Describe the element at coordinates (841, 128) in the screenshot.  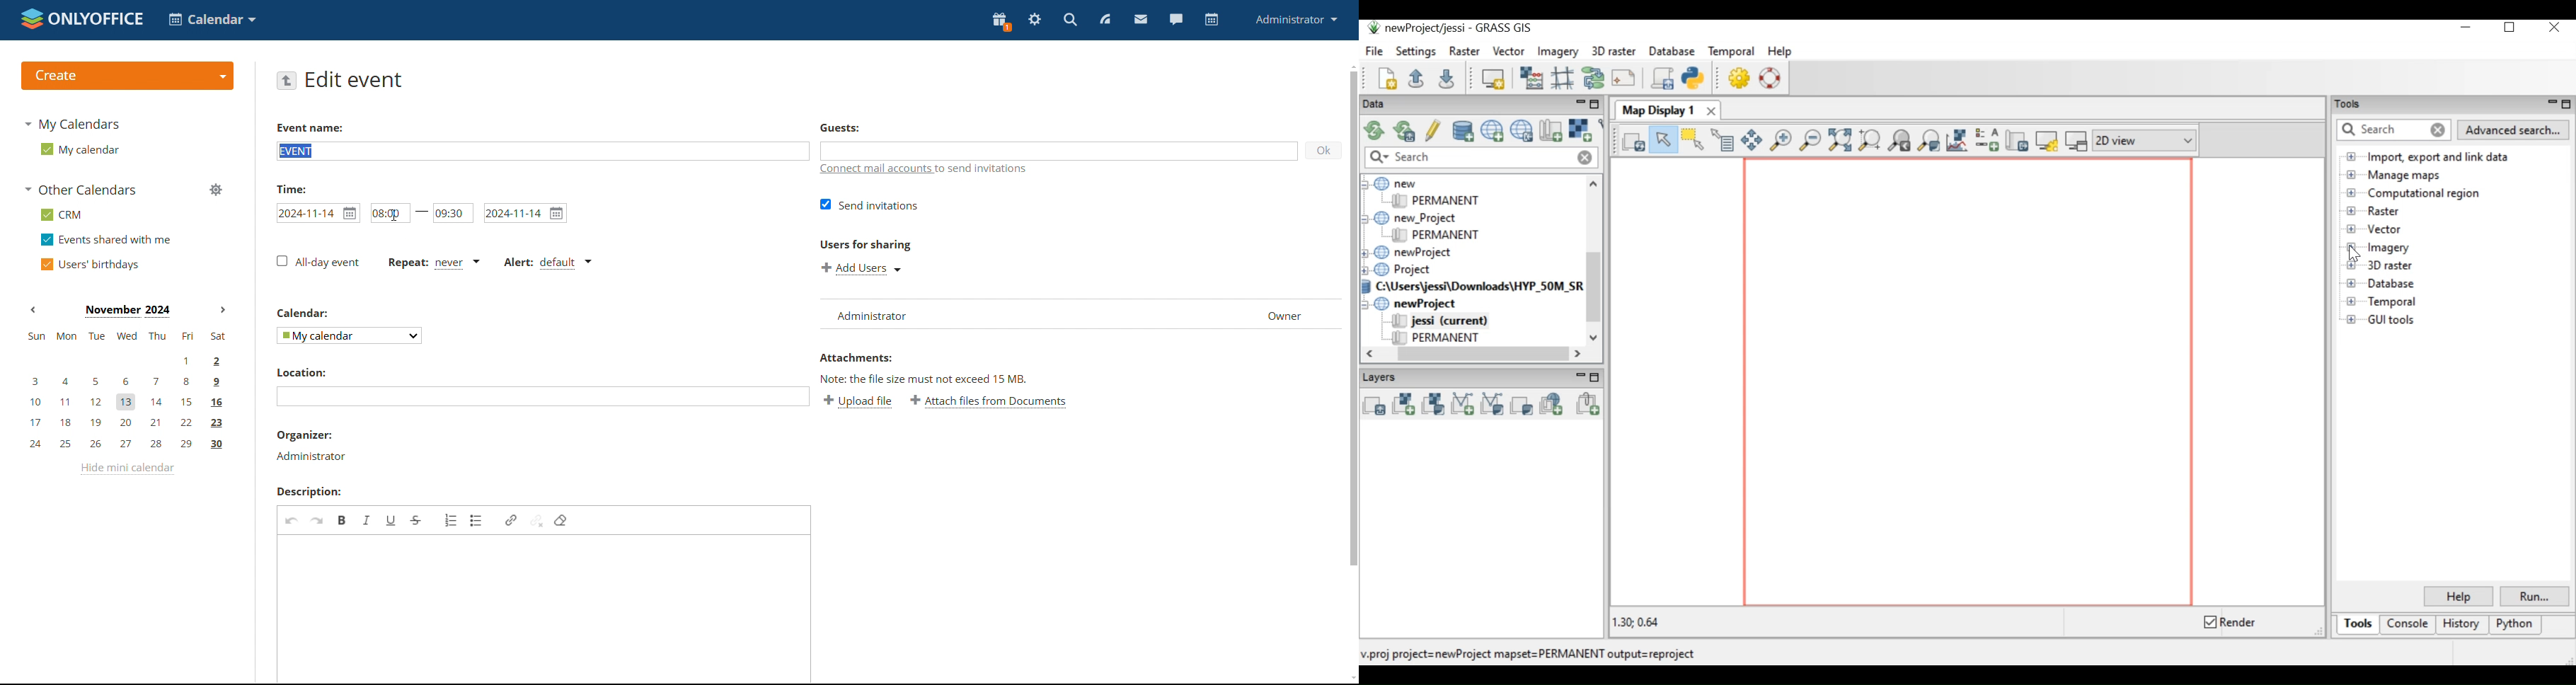
I see `guests` at that location.